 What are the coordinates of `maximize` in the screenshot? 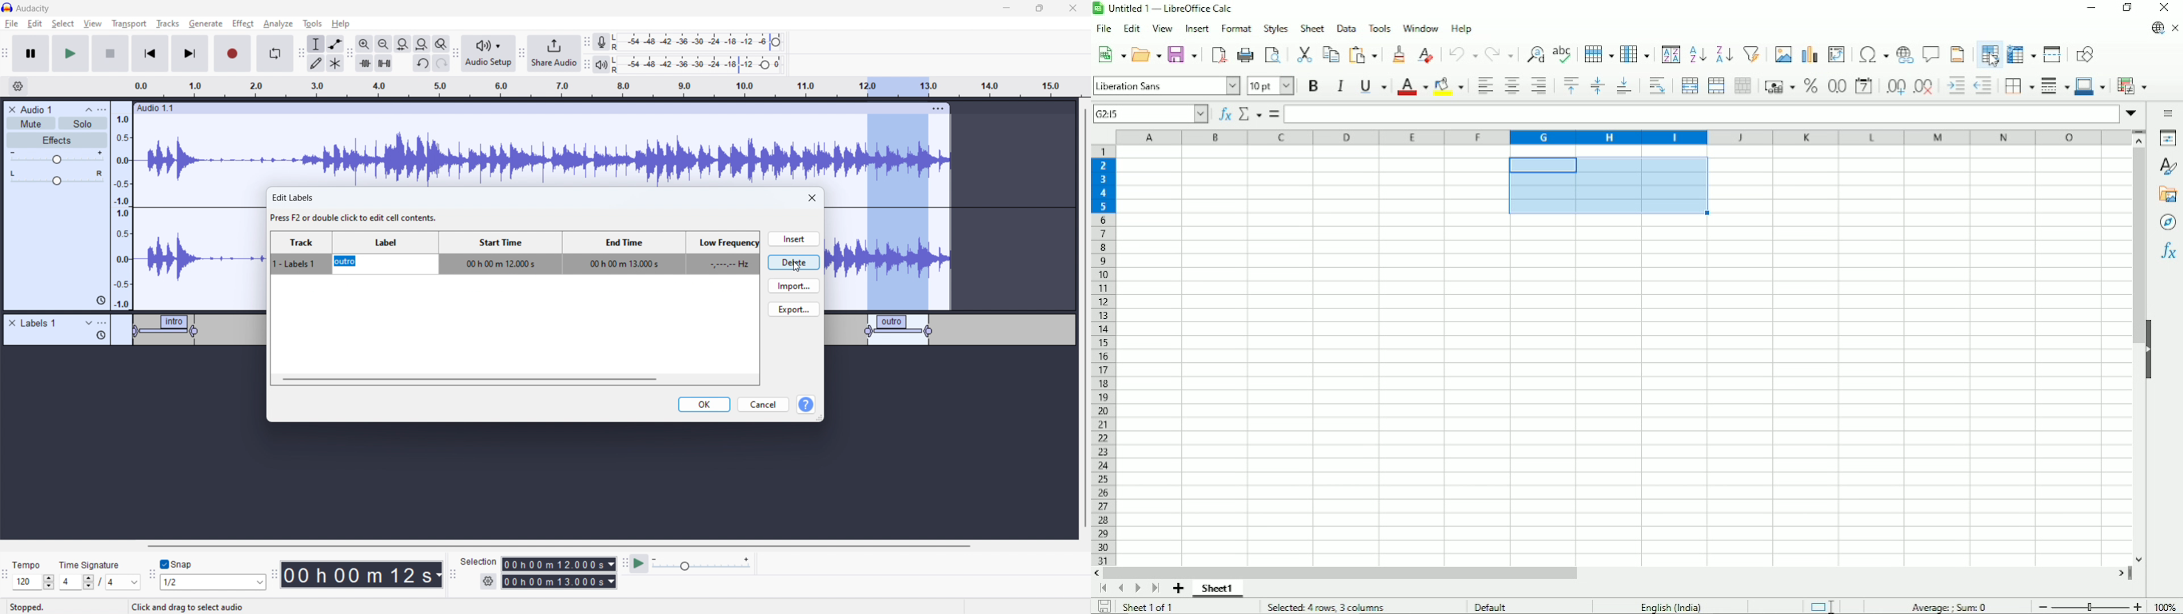 It's located at (1040, 9).